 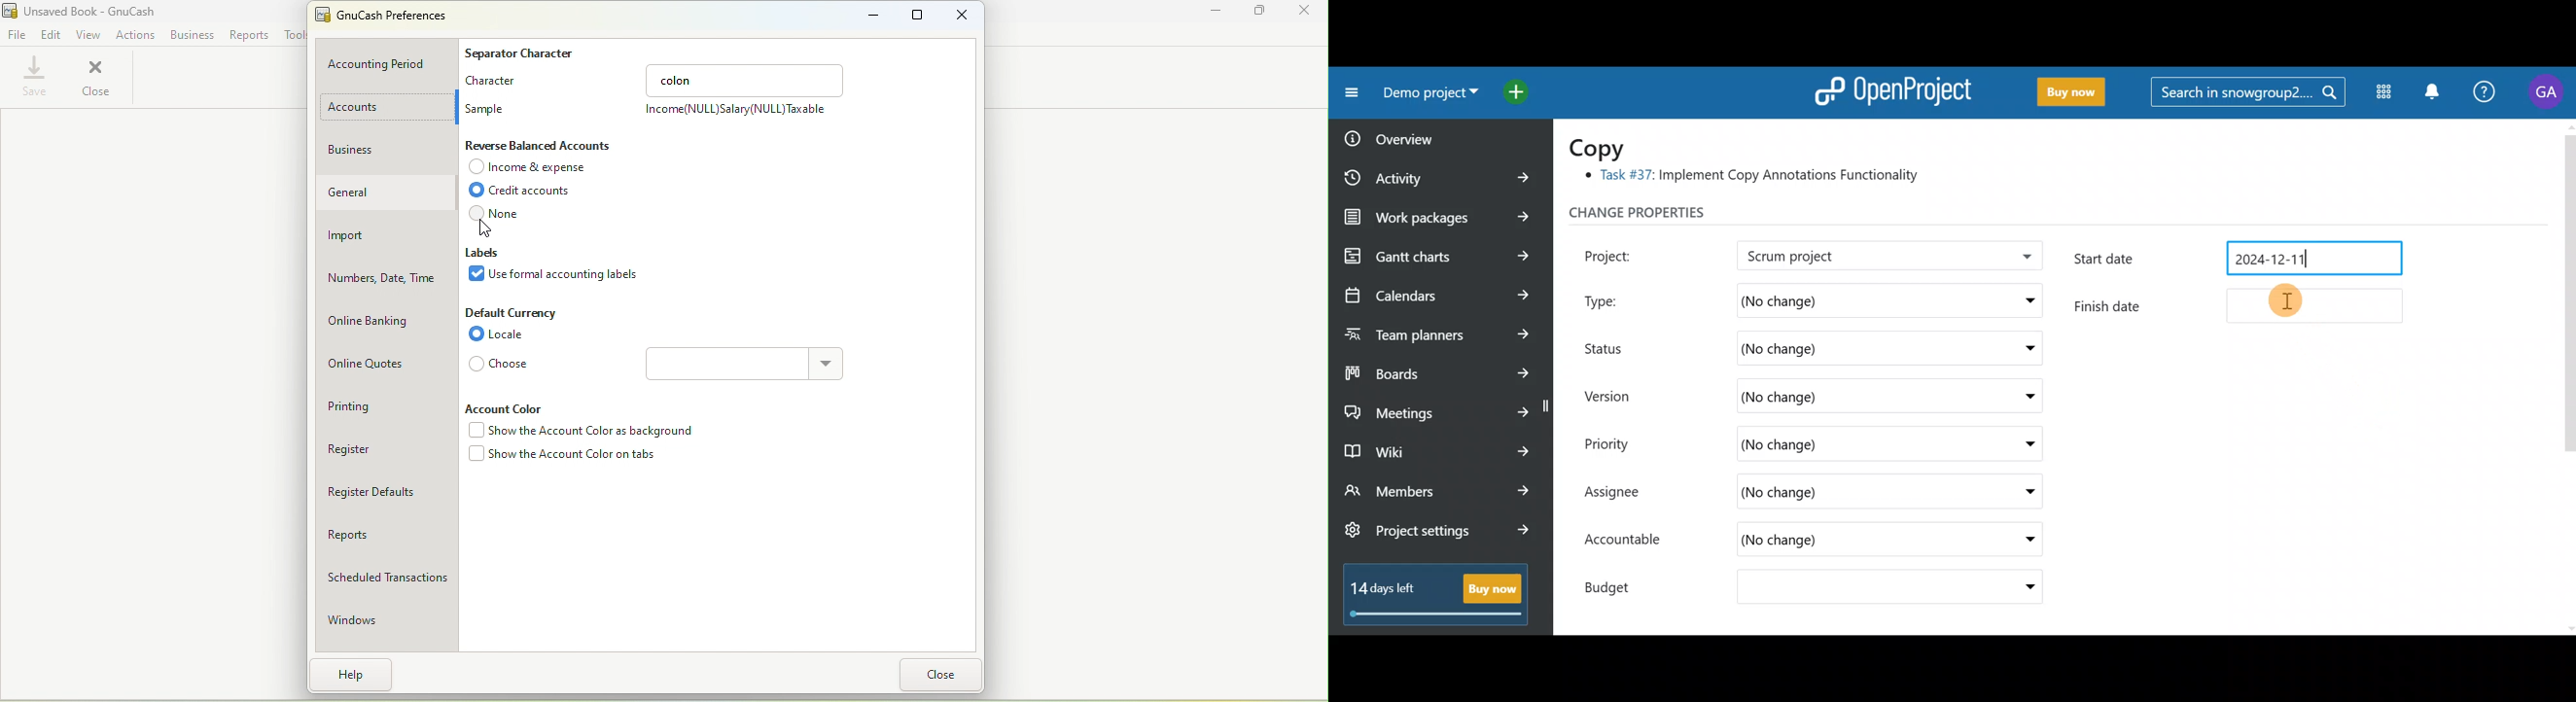 I want to click on Team planners, so click(x=1434, y=330).